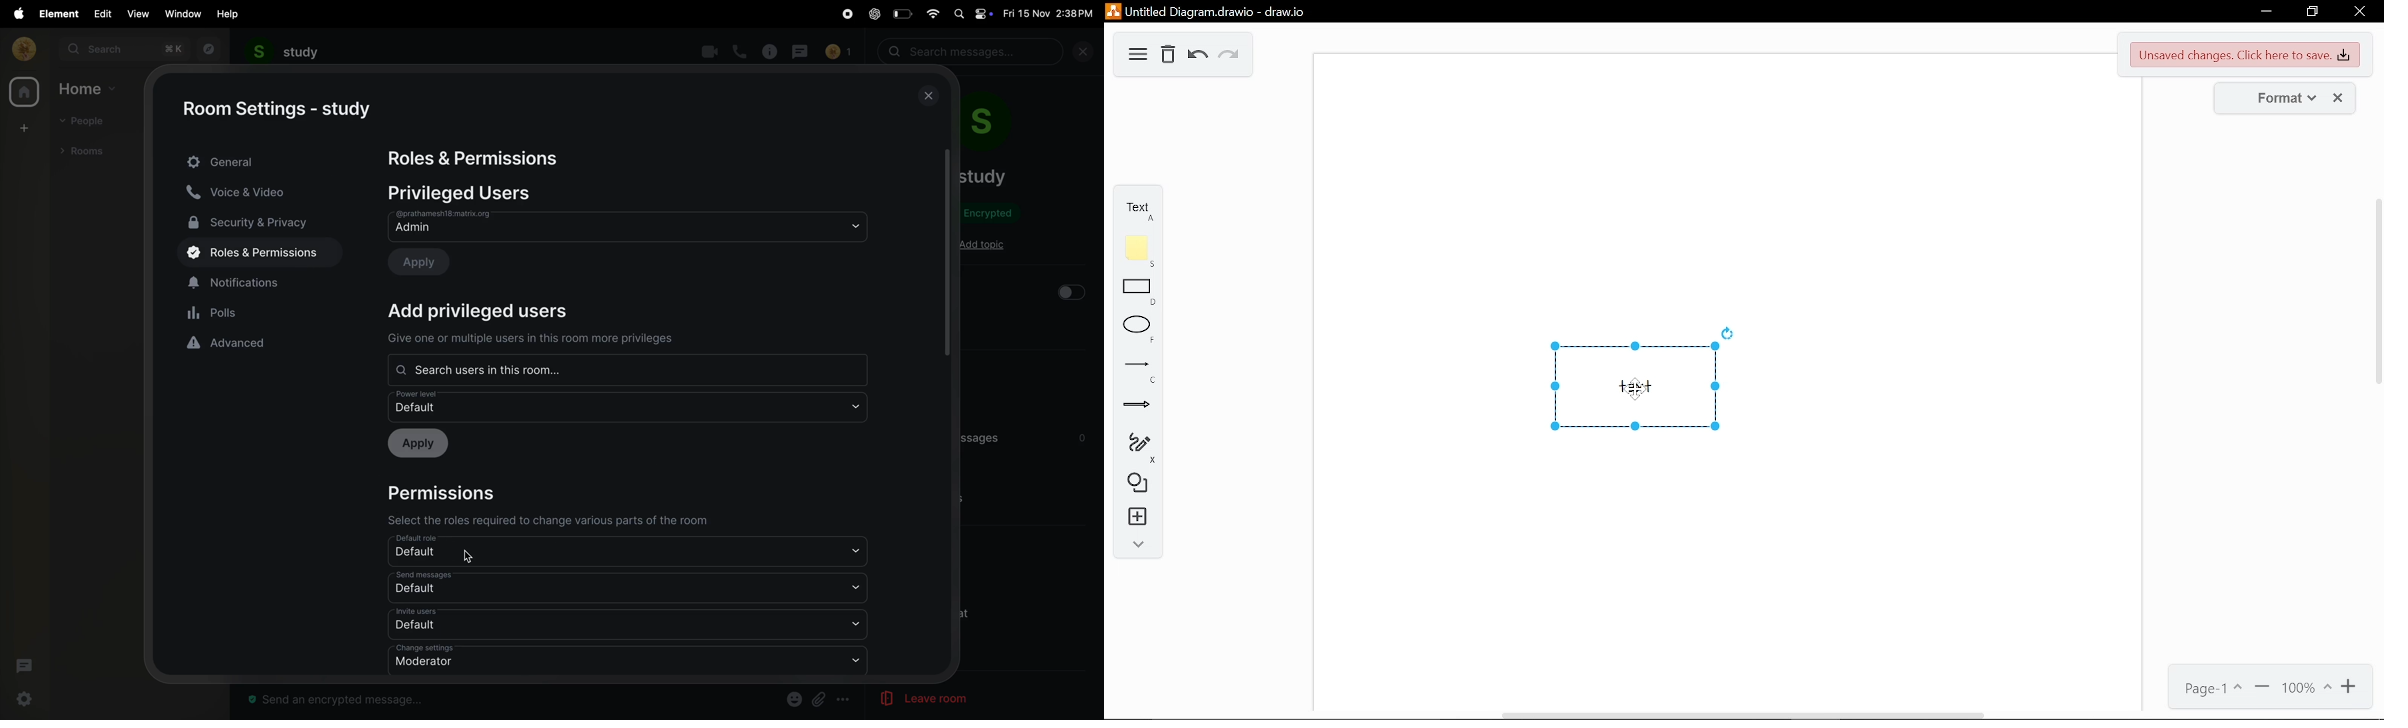 Image resolution: width=2408 pixels, height=728 pixels. What do you see at coordinates (260, 343) in the screenshot?
I see `advanced` at bounding box center [260, 343].